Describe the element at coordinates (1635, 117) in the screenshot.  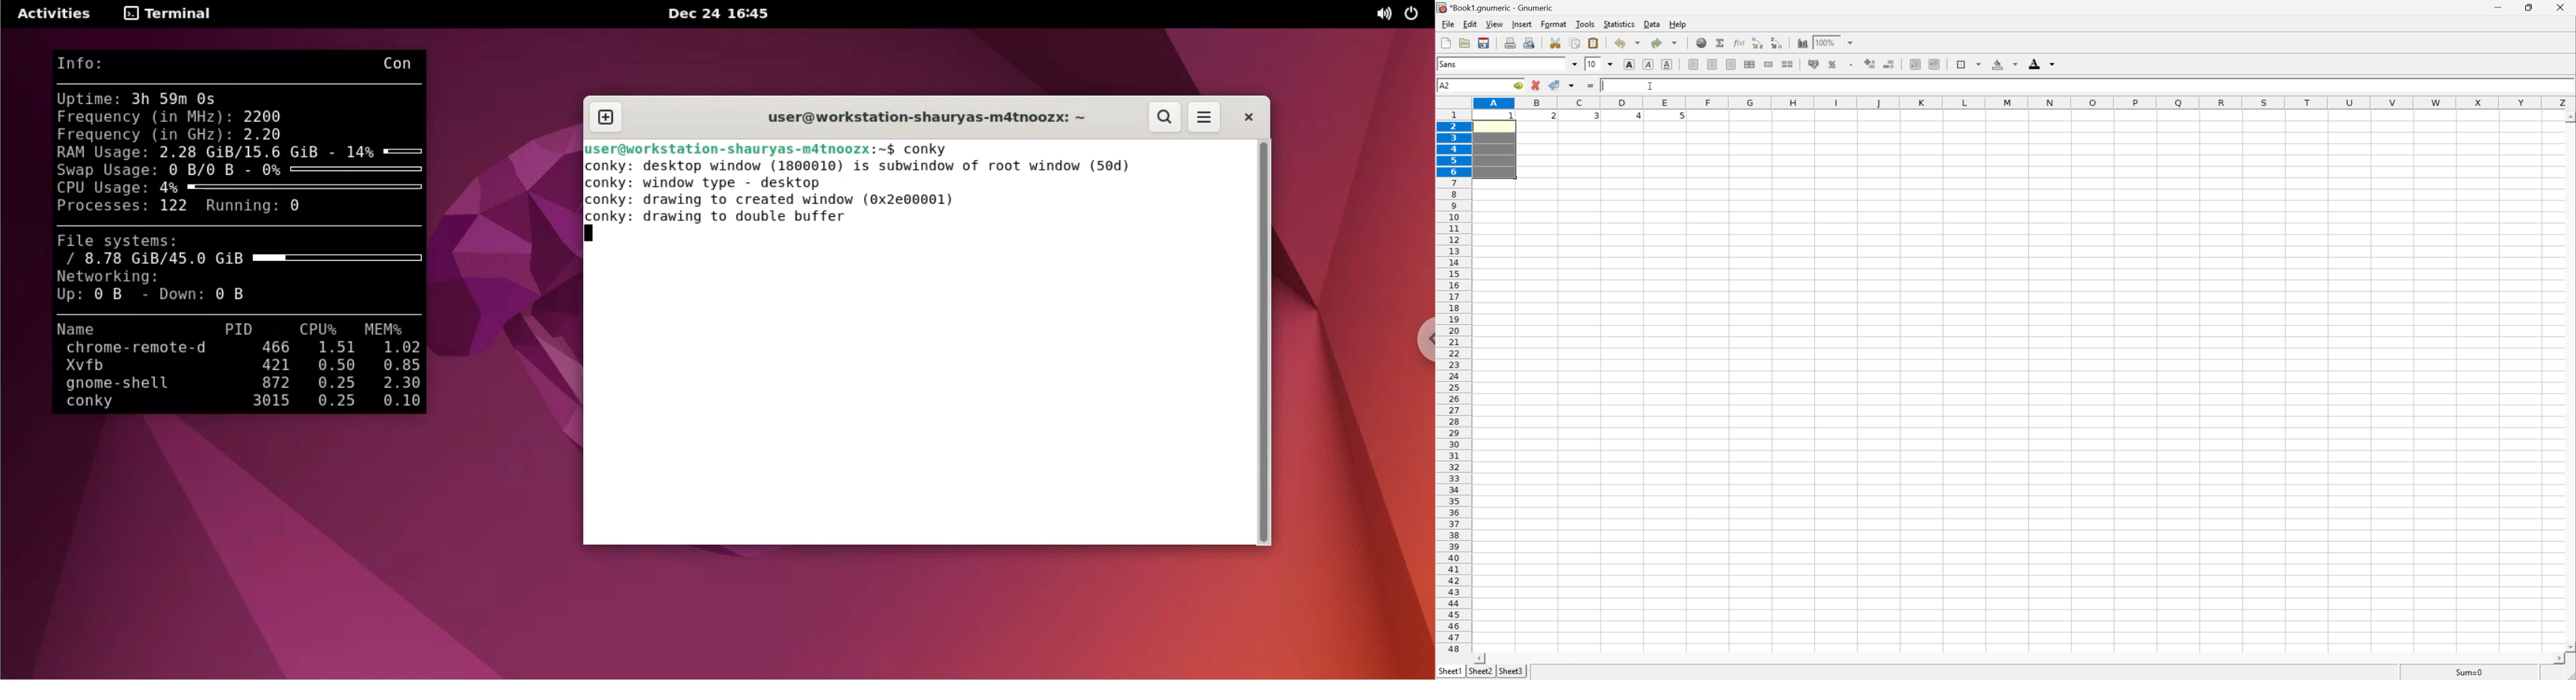
I see `4` at that location.